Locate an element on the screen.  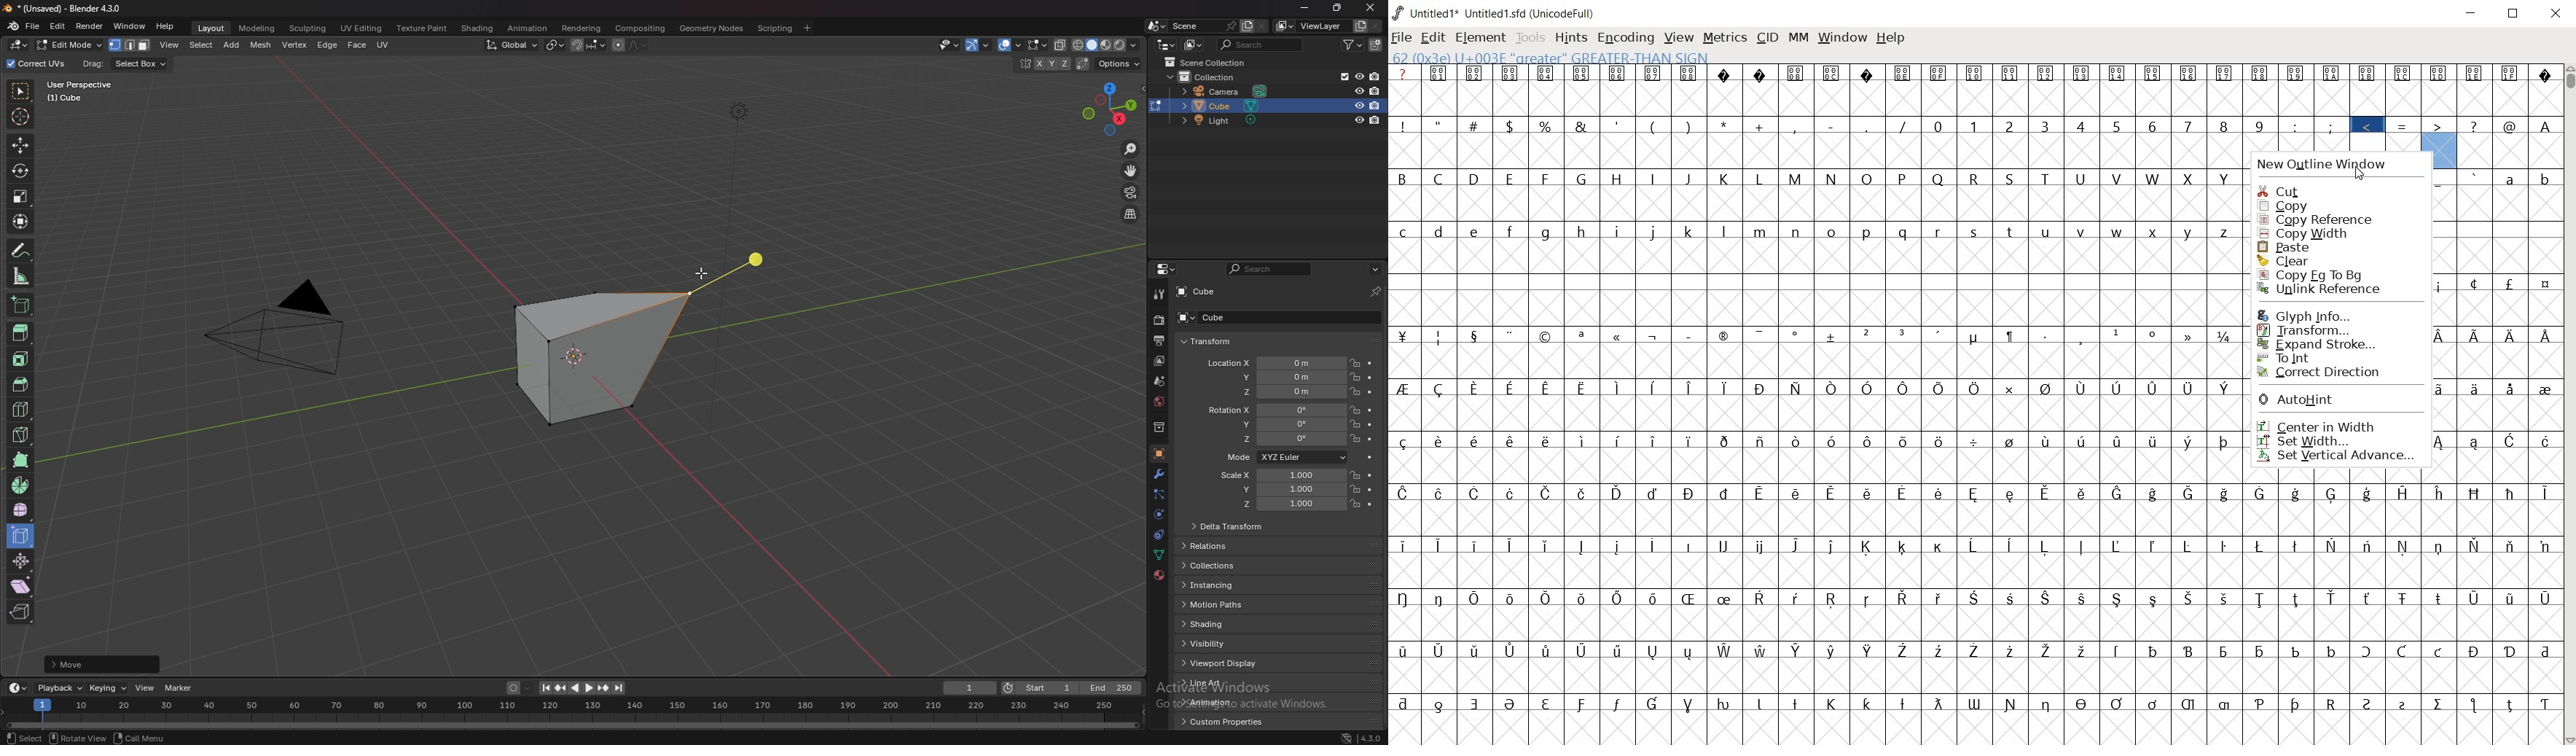
change object is located at coordinates (1155, 106).